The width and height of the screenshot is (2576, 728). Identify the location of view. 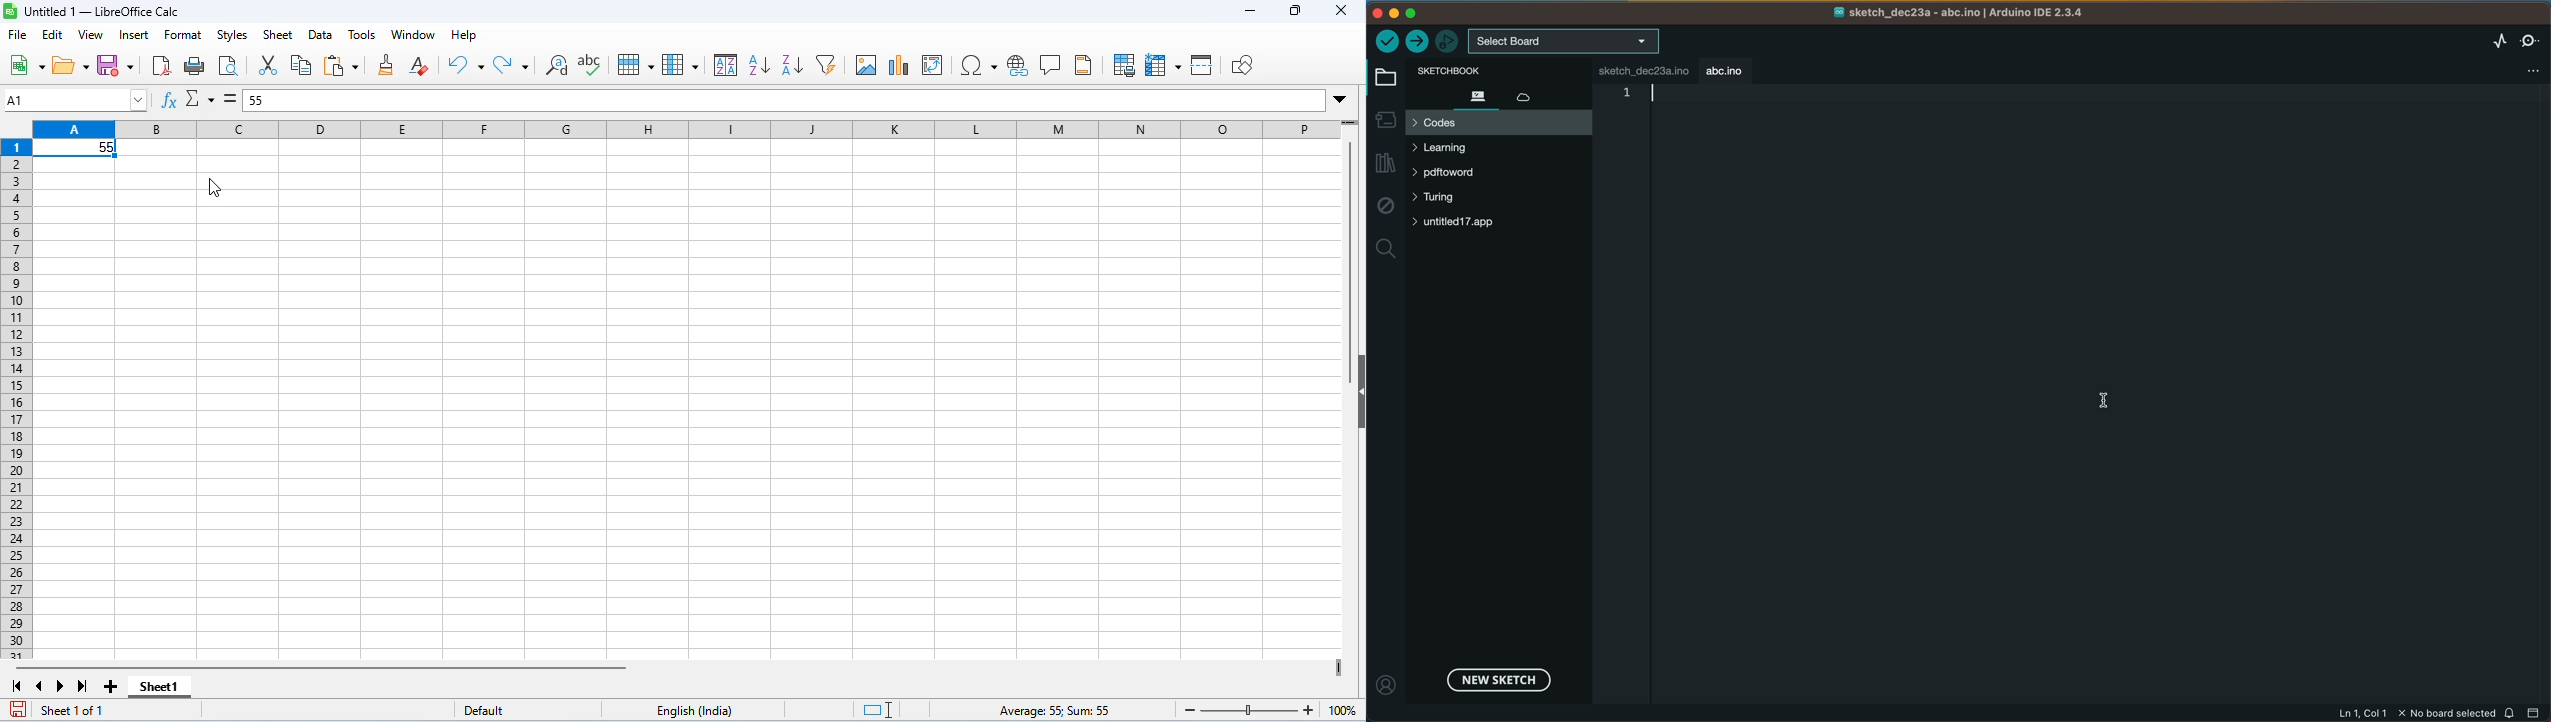
(91, 35).